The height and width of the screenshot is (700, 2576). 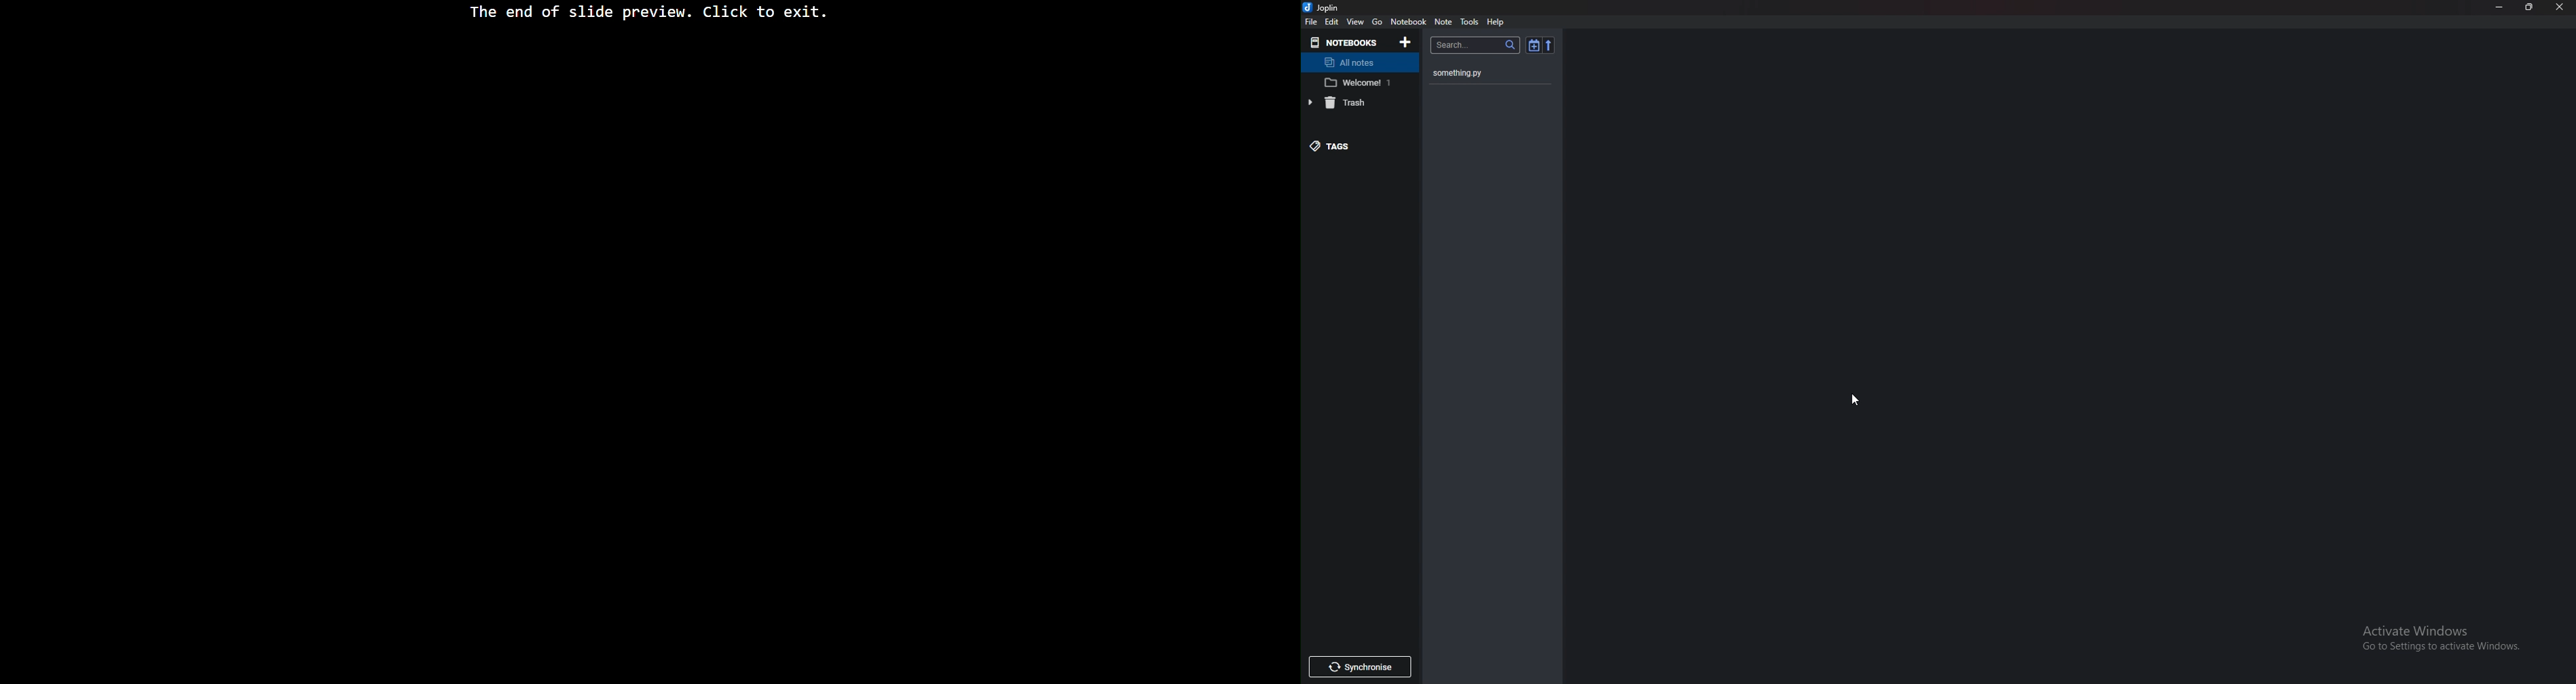 I want to click on View, so click(x=1357, y=23).